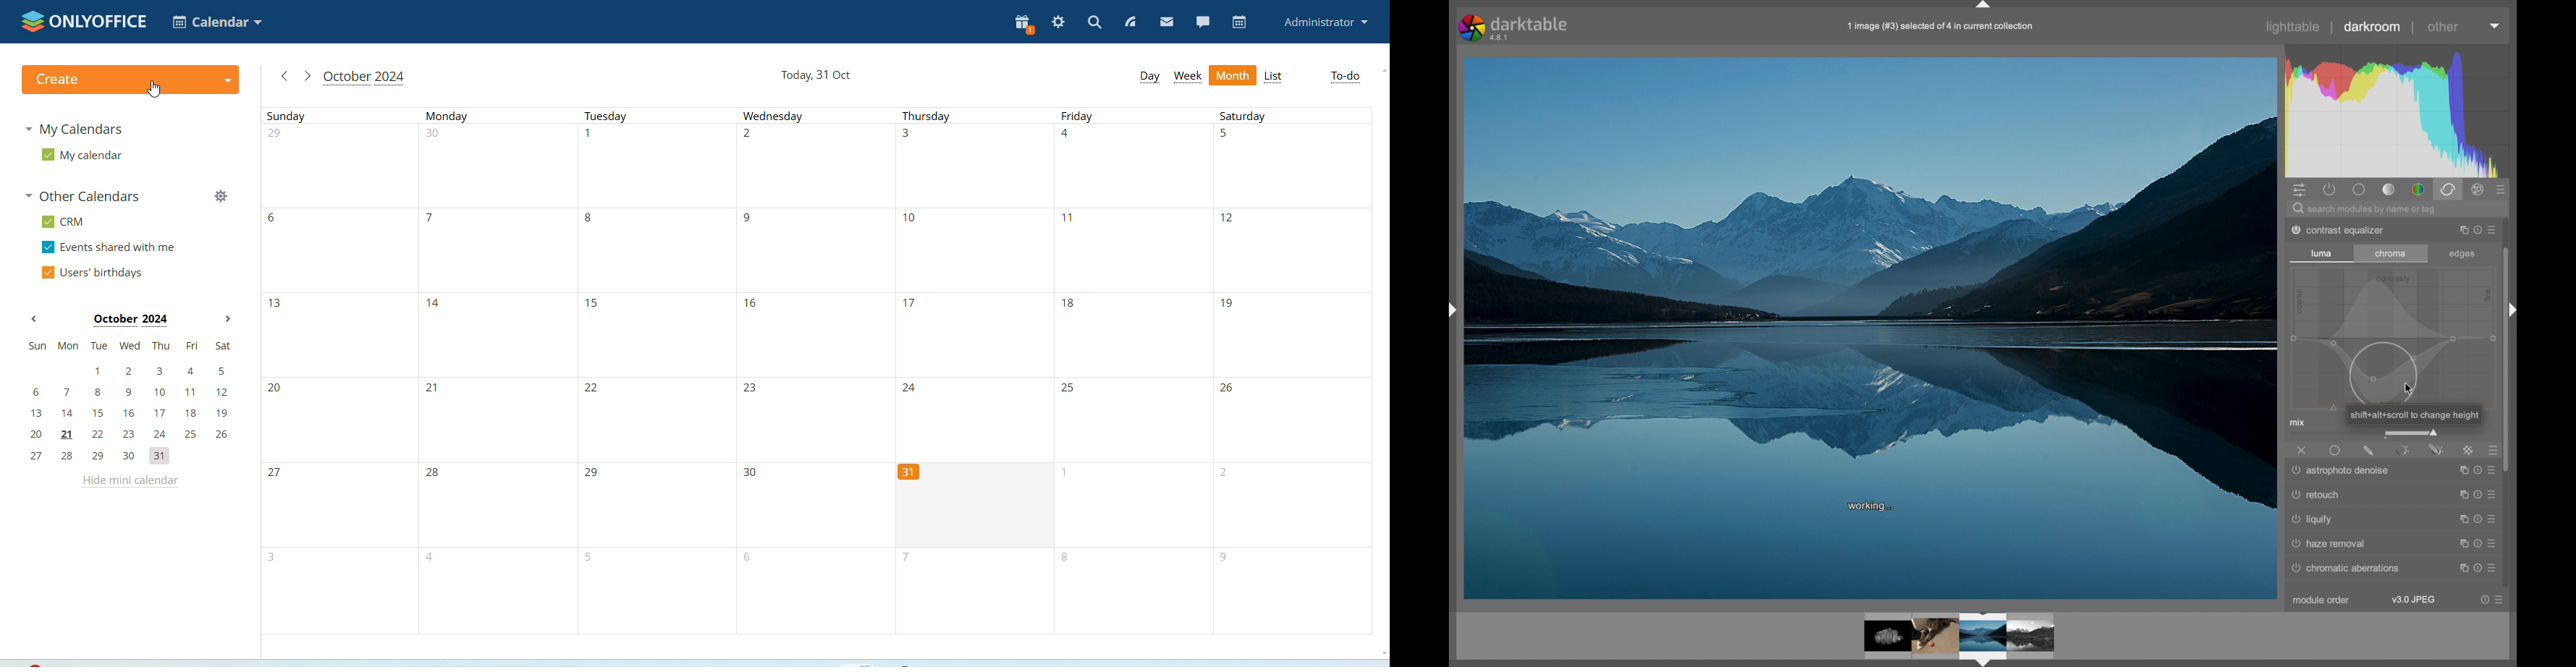 Image resolution: width=2576 pixels, height=672 pixels. What do you see at coordinates (107, 247) in the screenshot?
I see `events shared with me` at bounding box center [107, 247].